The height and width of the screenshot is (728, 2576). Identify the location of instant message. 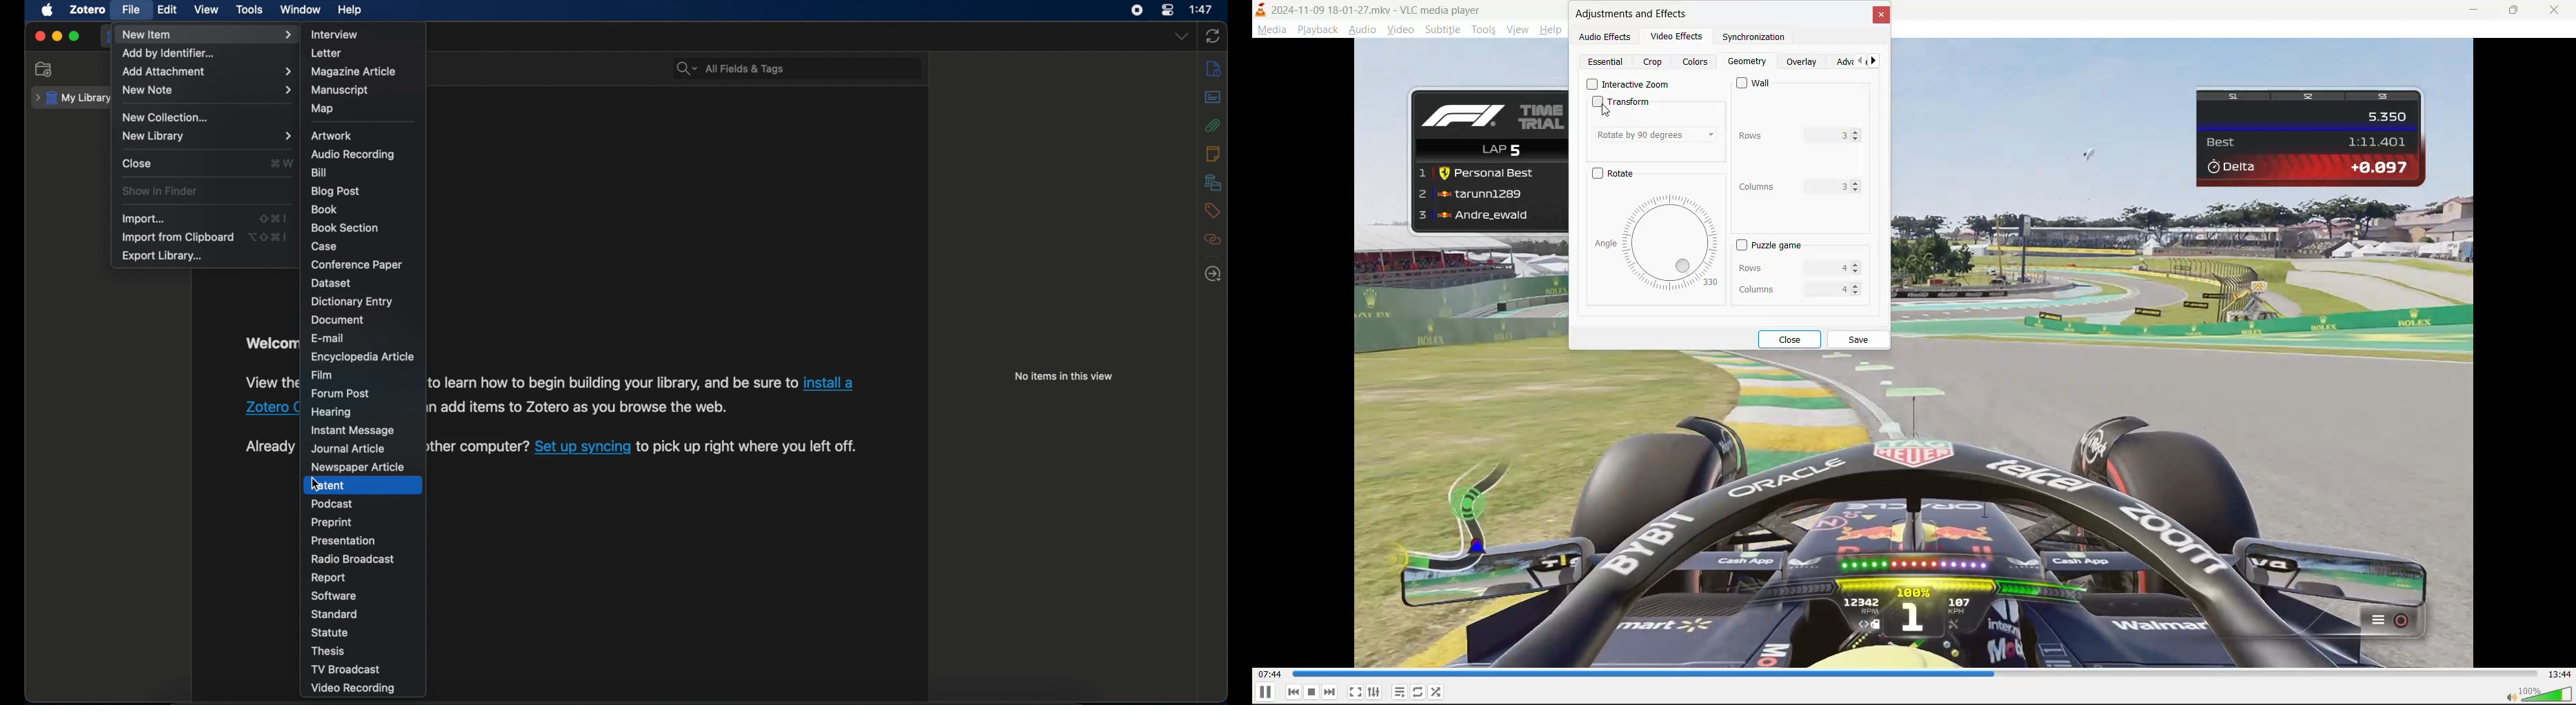
(352, 431).